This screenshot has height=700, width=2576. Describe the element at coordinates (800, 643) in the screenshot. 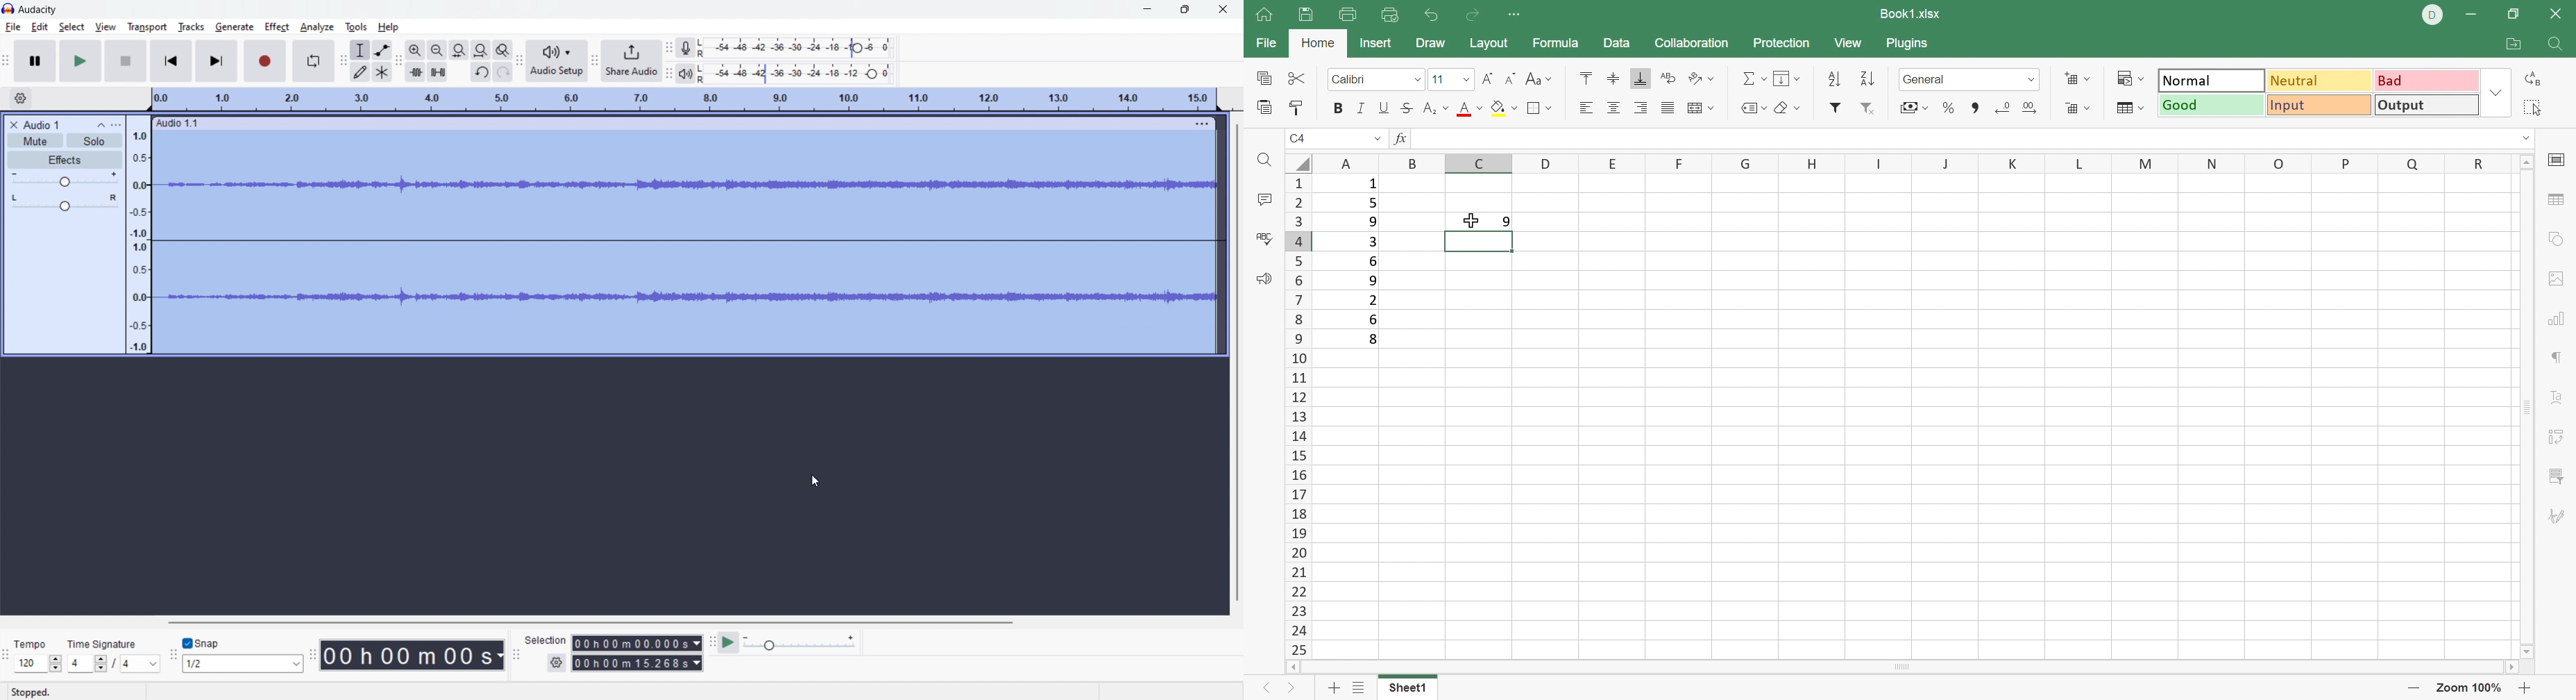

I see `playback speed` at that location.